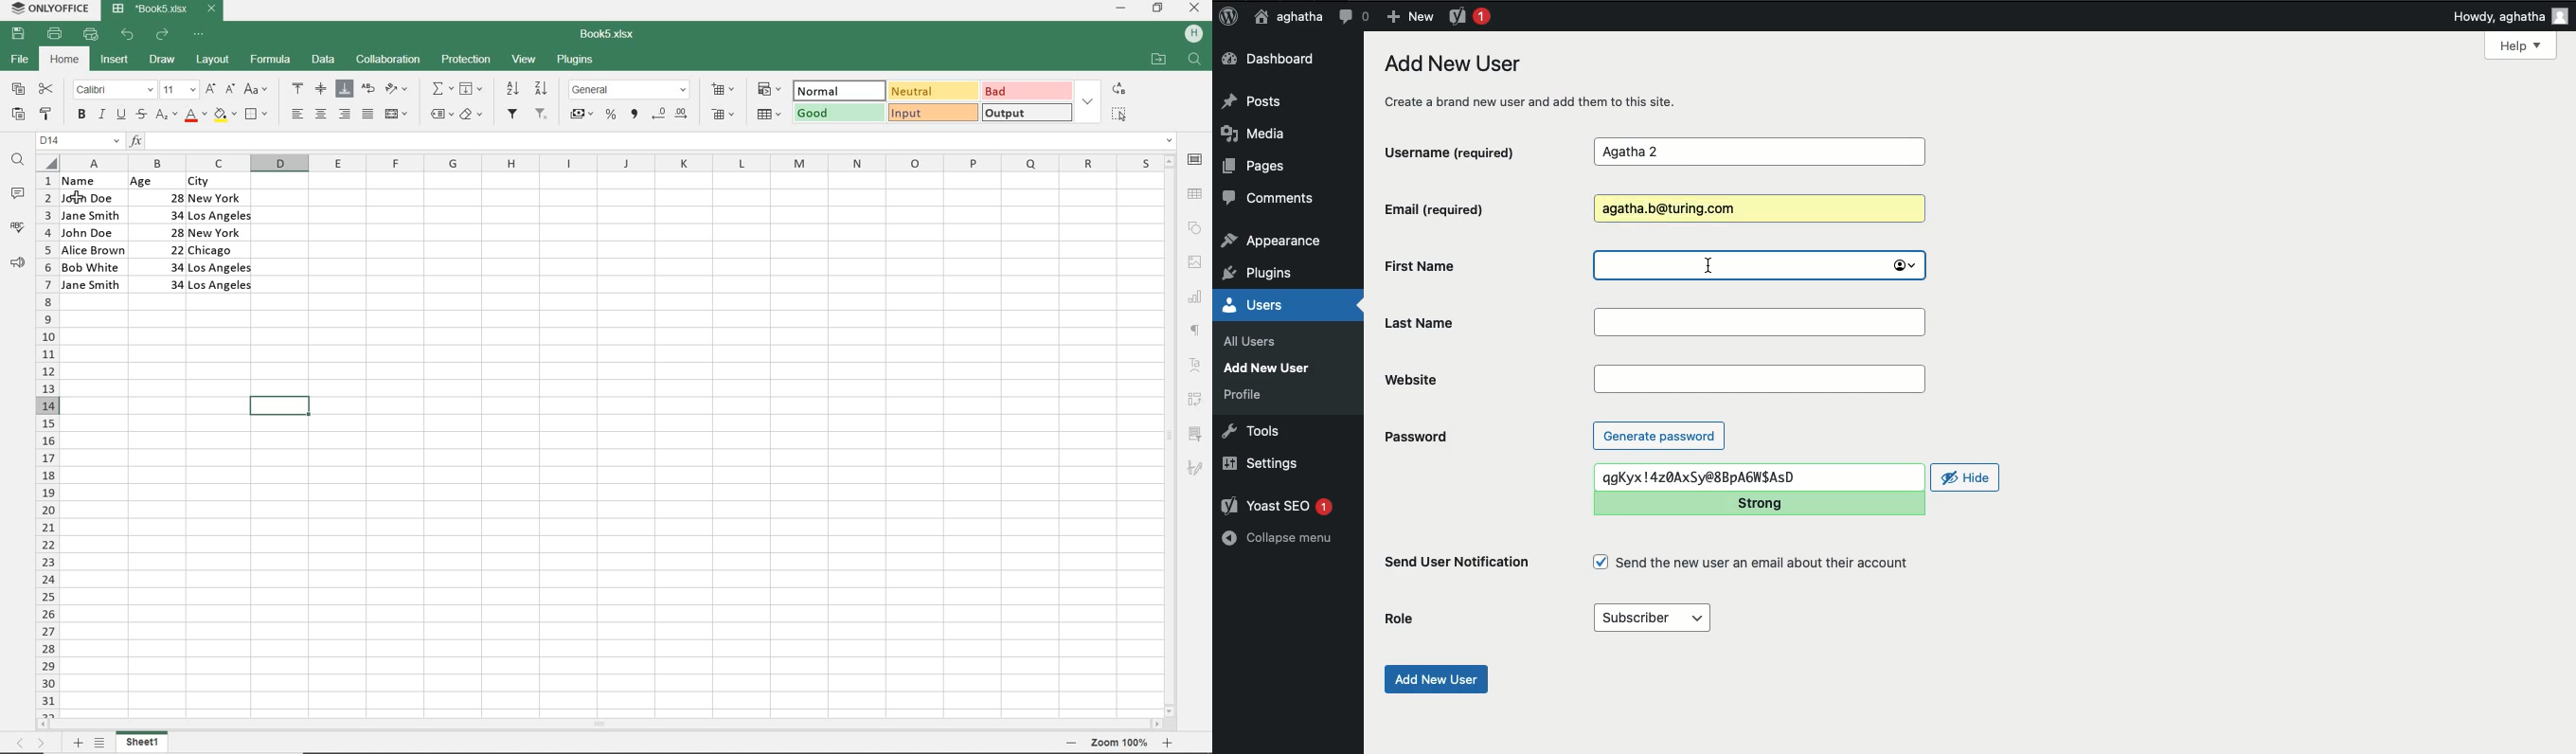 The height and width of the screenshot is (756, 2576). I want to click on PERCENT STYLE, so click(610, 115).